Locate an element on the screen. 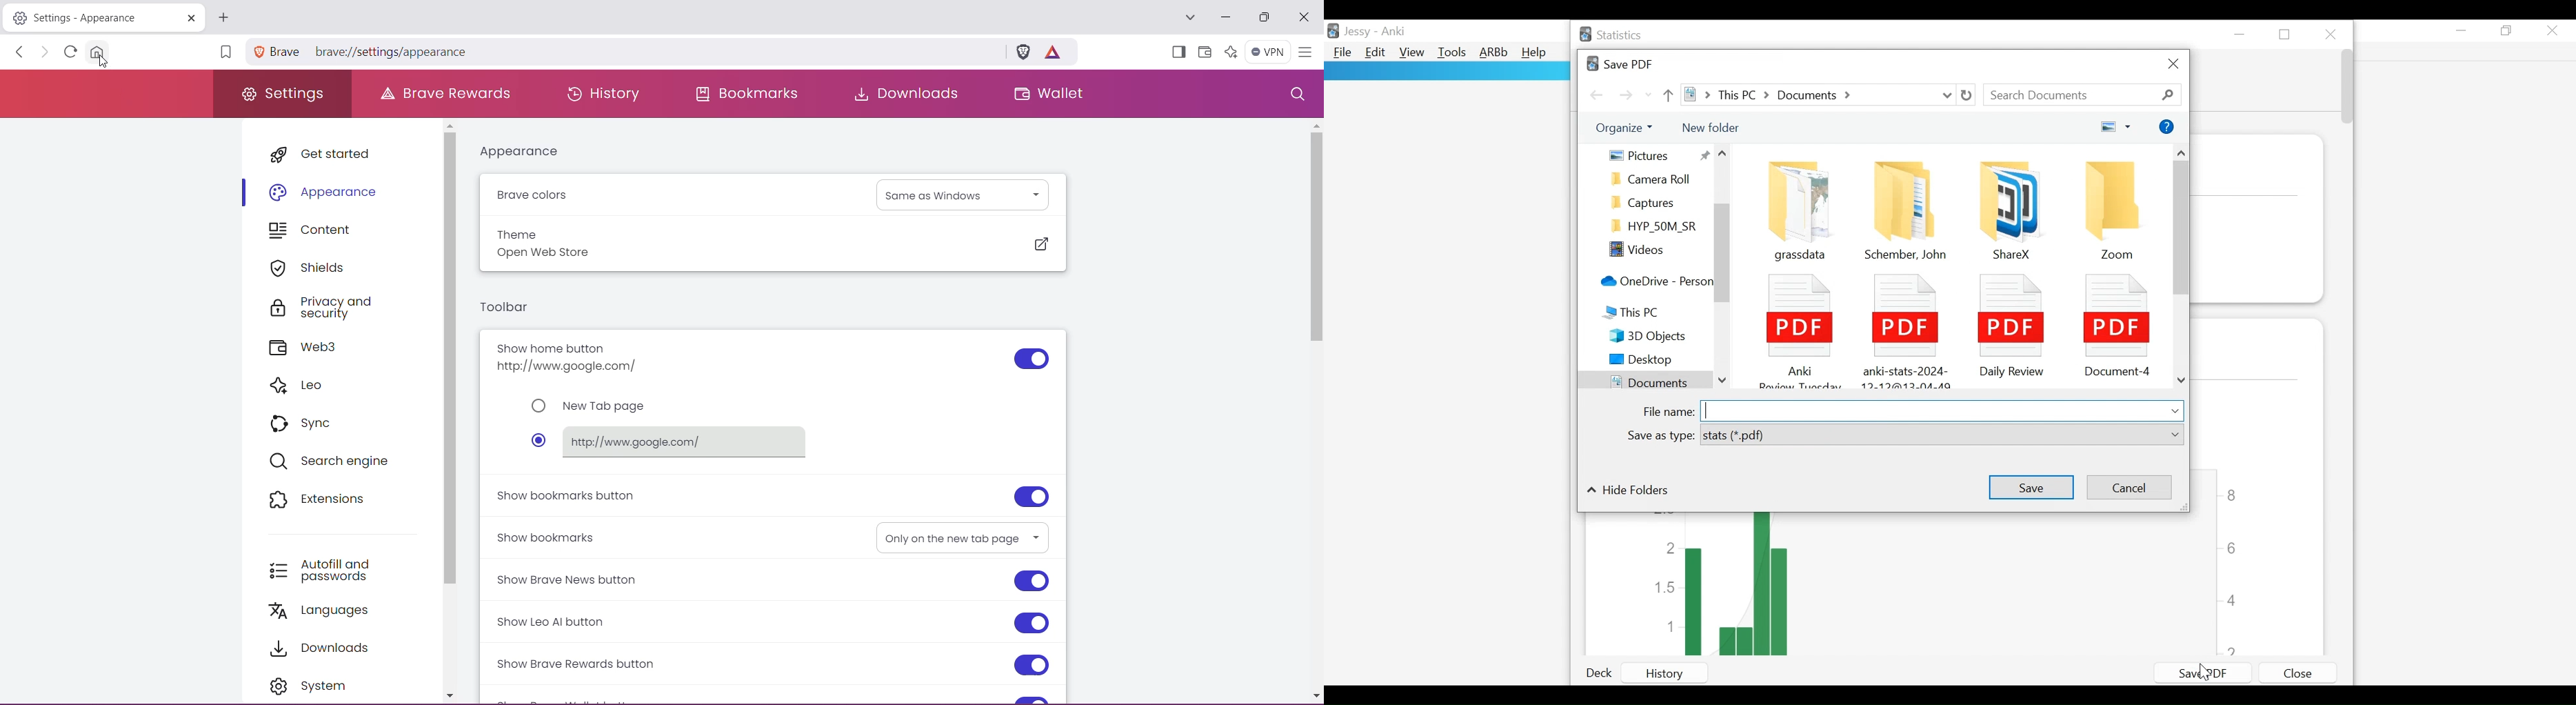  Picturees is located at coordinates (1658, 155).